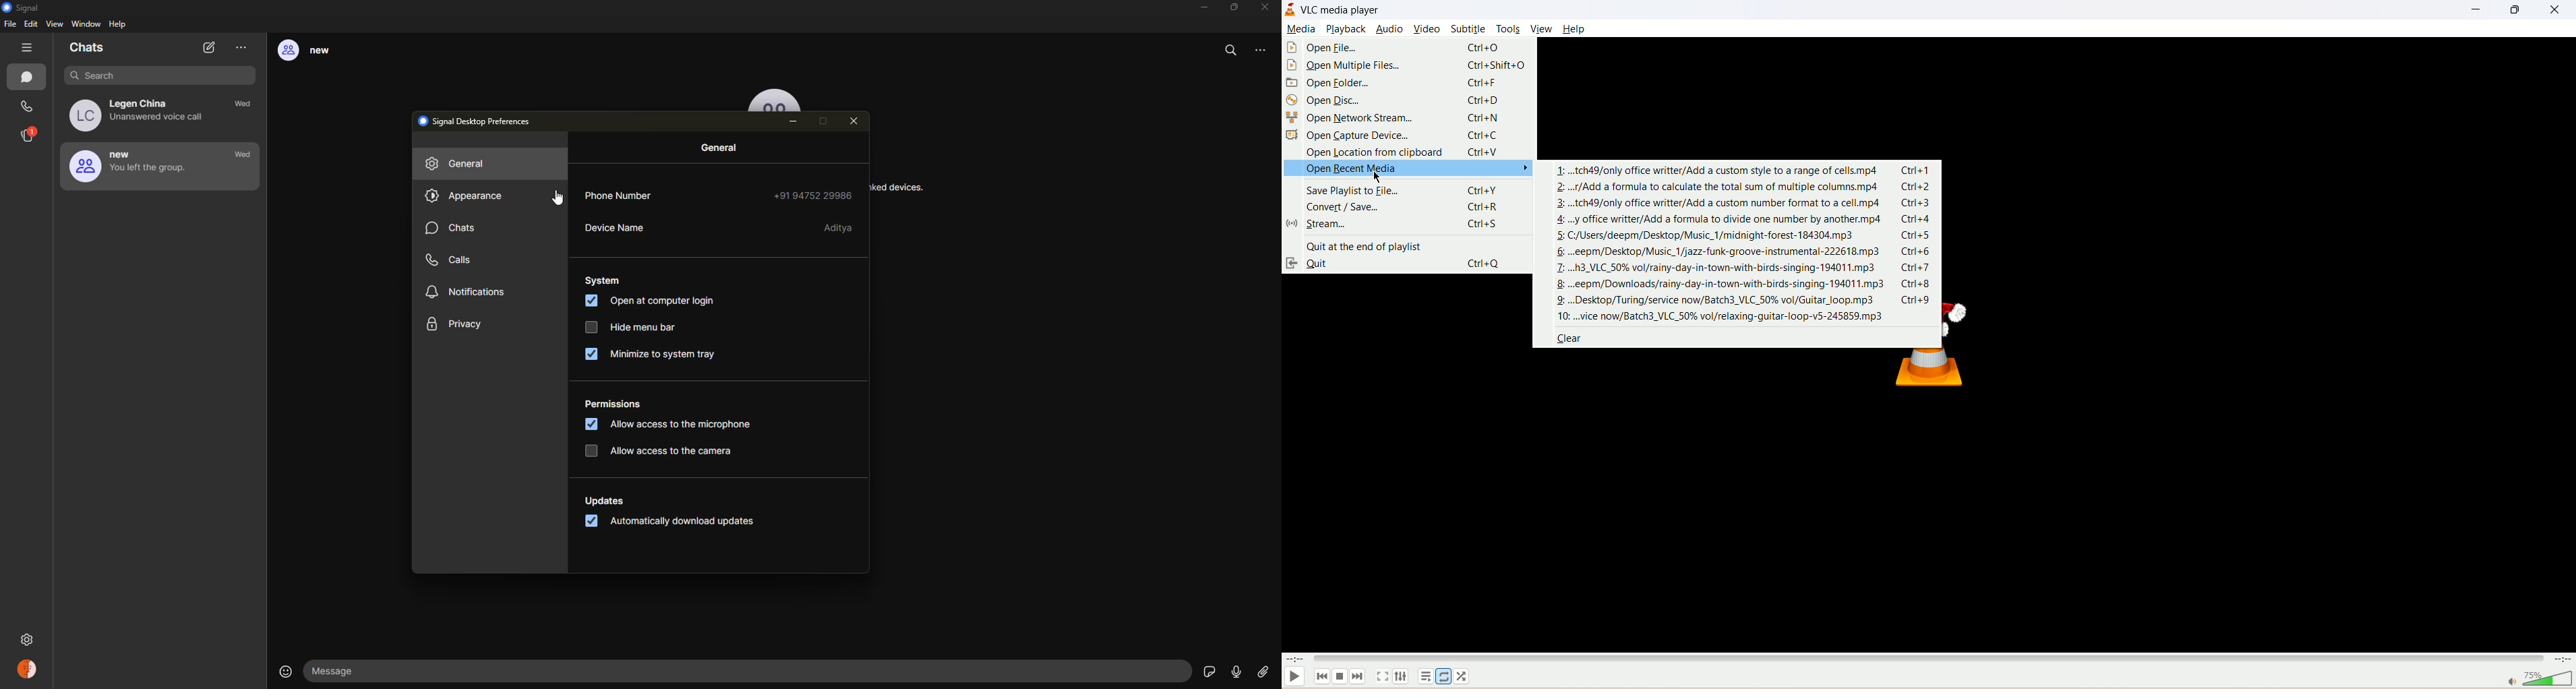 This screenshot has width=2576, height=700. Describe the element at coordinates (1722, 252) in the screenshot. I see `6: ...eepm/Desktop/Music_1/jazz-funk-groove-instrumental-222618. mp3` at that location.